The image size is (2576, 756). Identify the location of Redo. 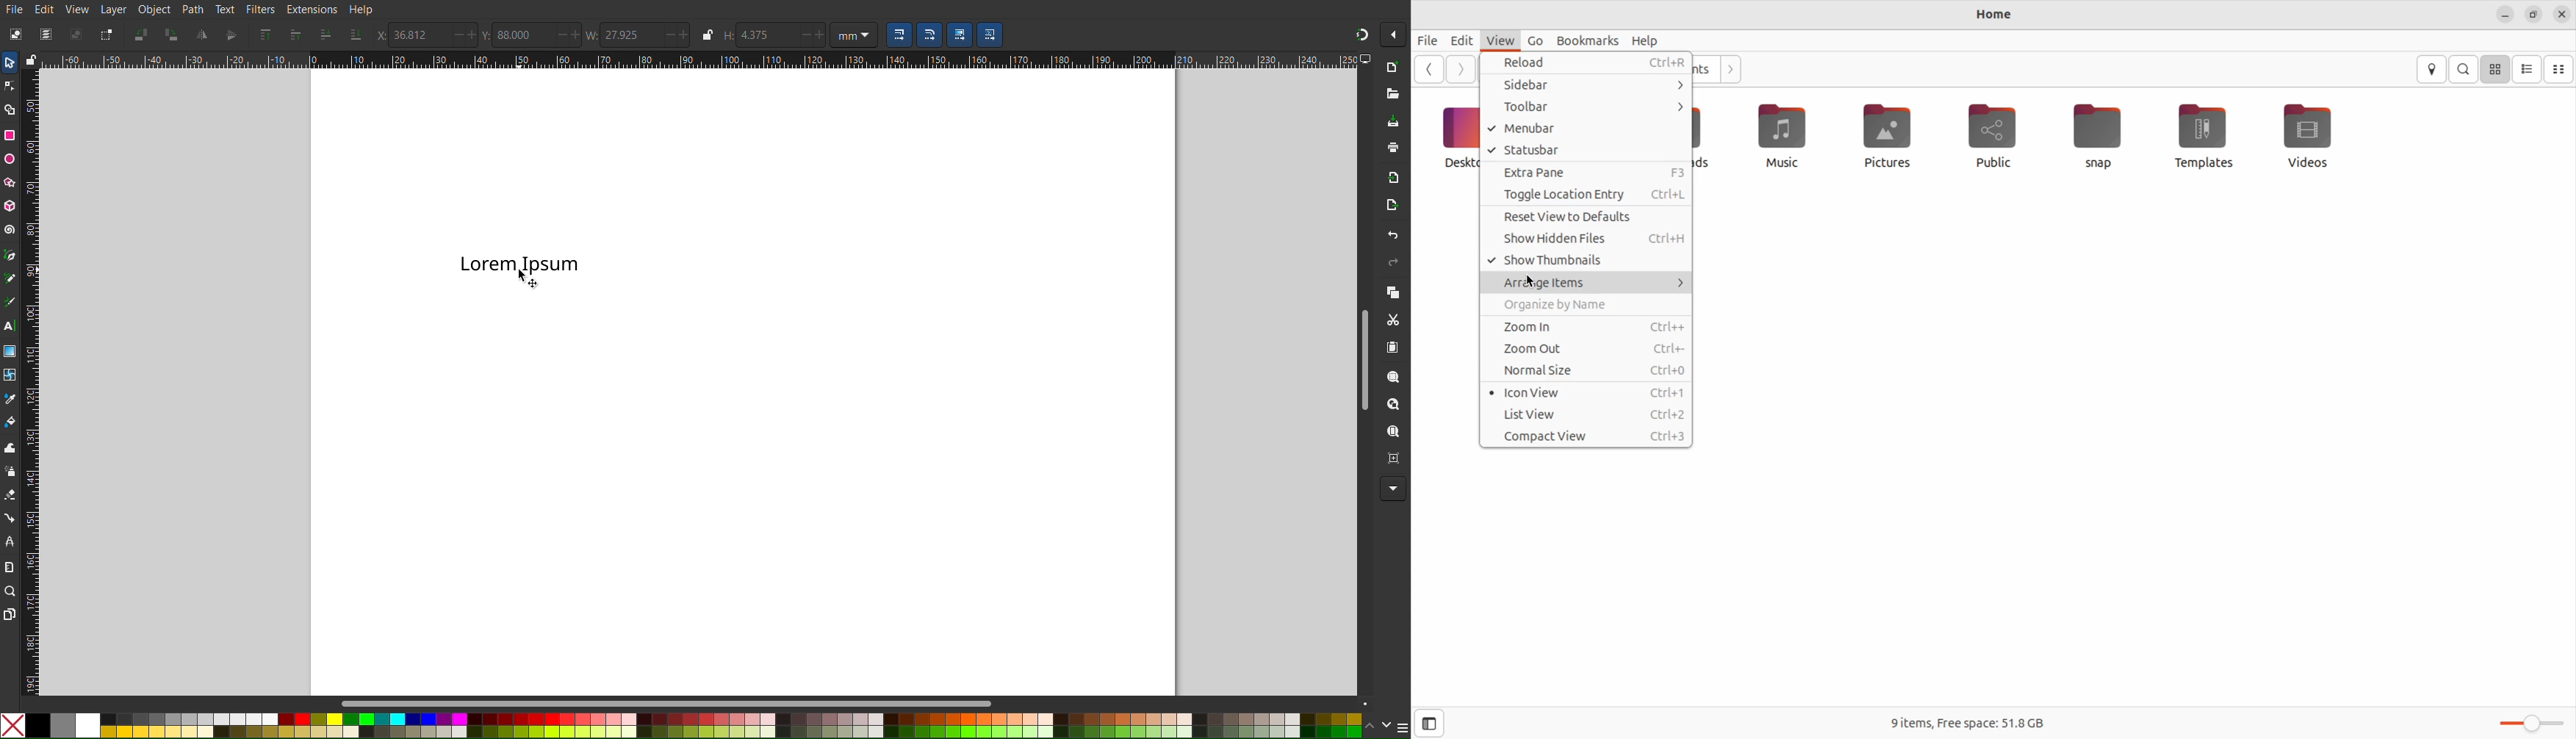
(1392, 262).